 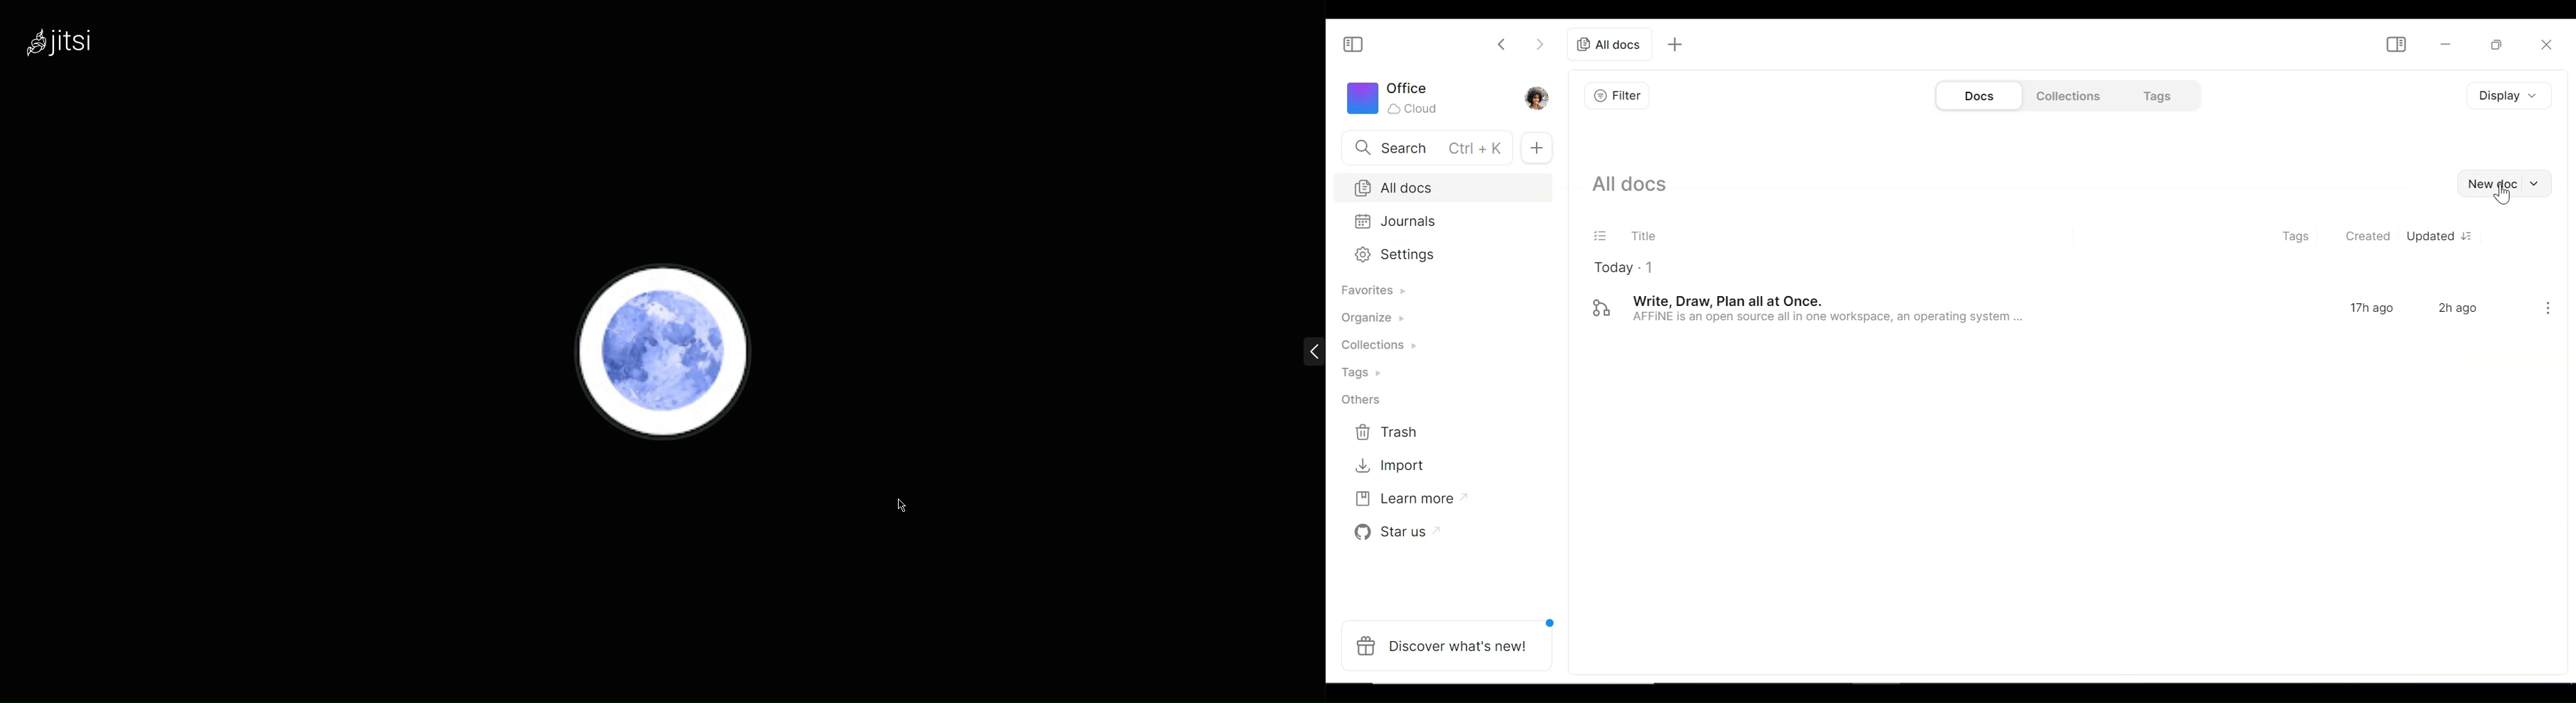 I want to click on Jitsi, so click(x=60, y=42).